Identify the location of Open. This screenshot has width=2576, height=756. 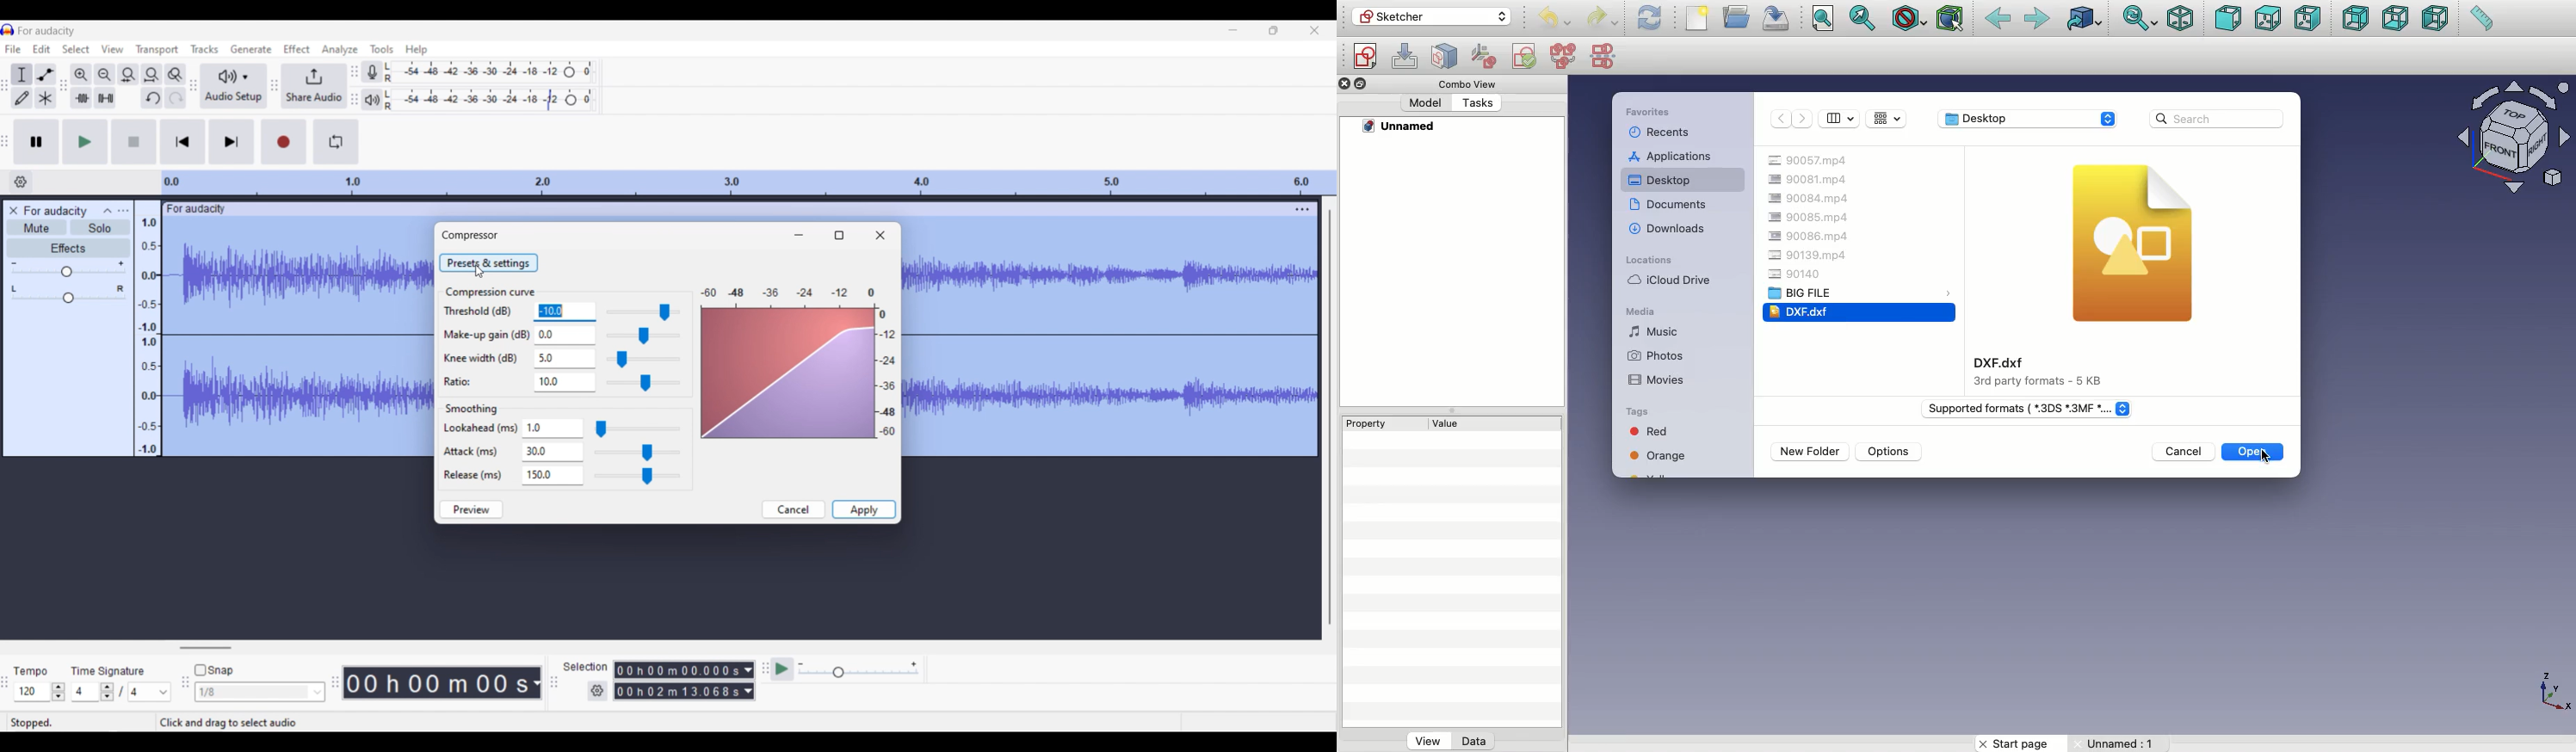
(2240, 452).